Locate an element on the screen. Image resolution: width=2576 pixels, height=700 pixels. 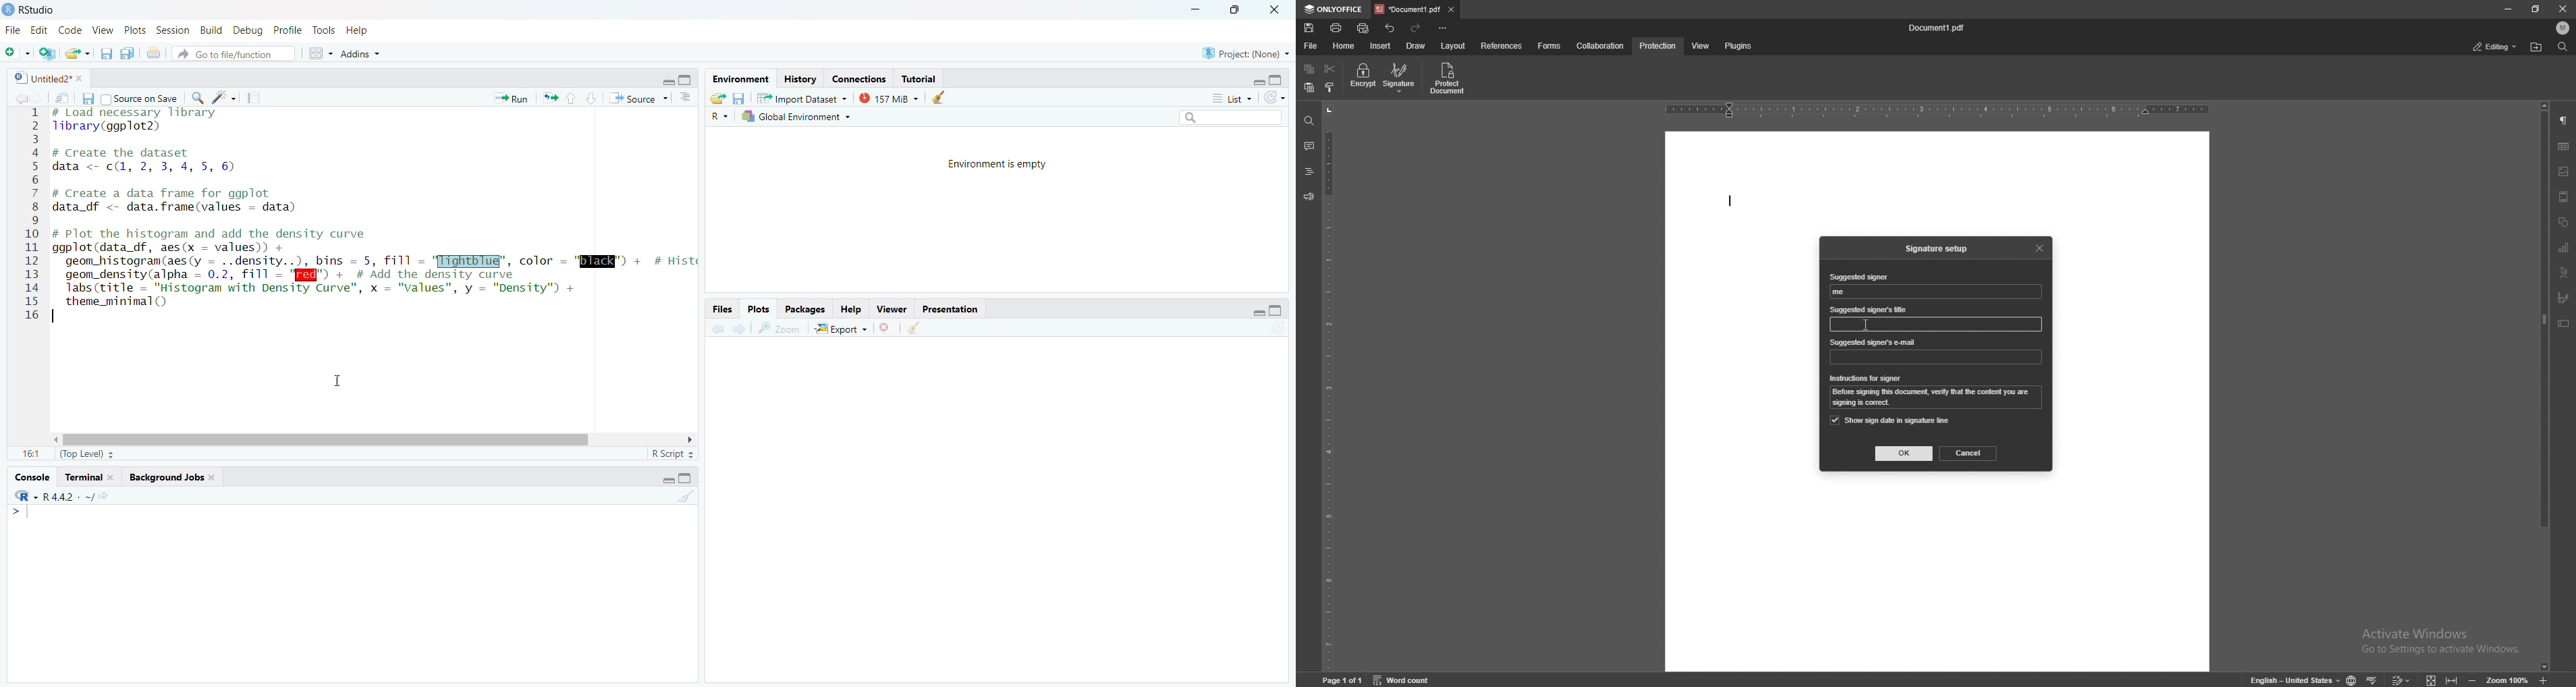
status is located at coordinates (2496, 47).